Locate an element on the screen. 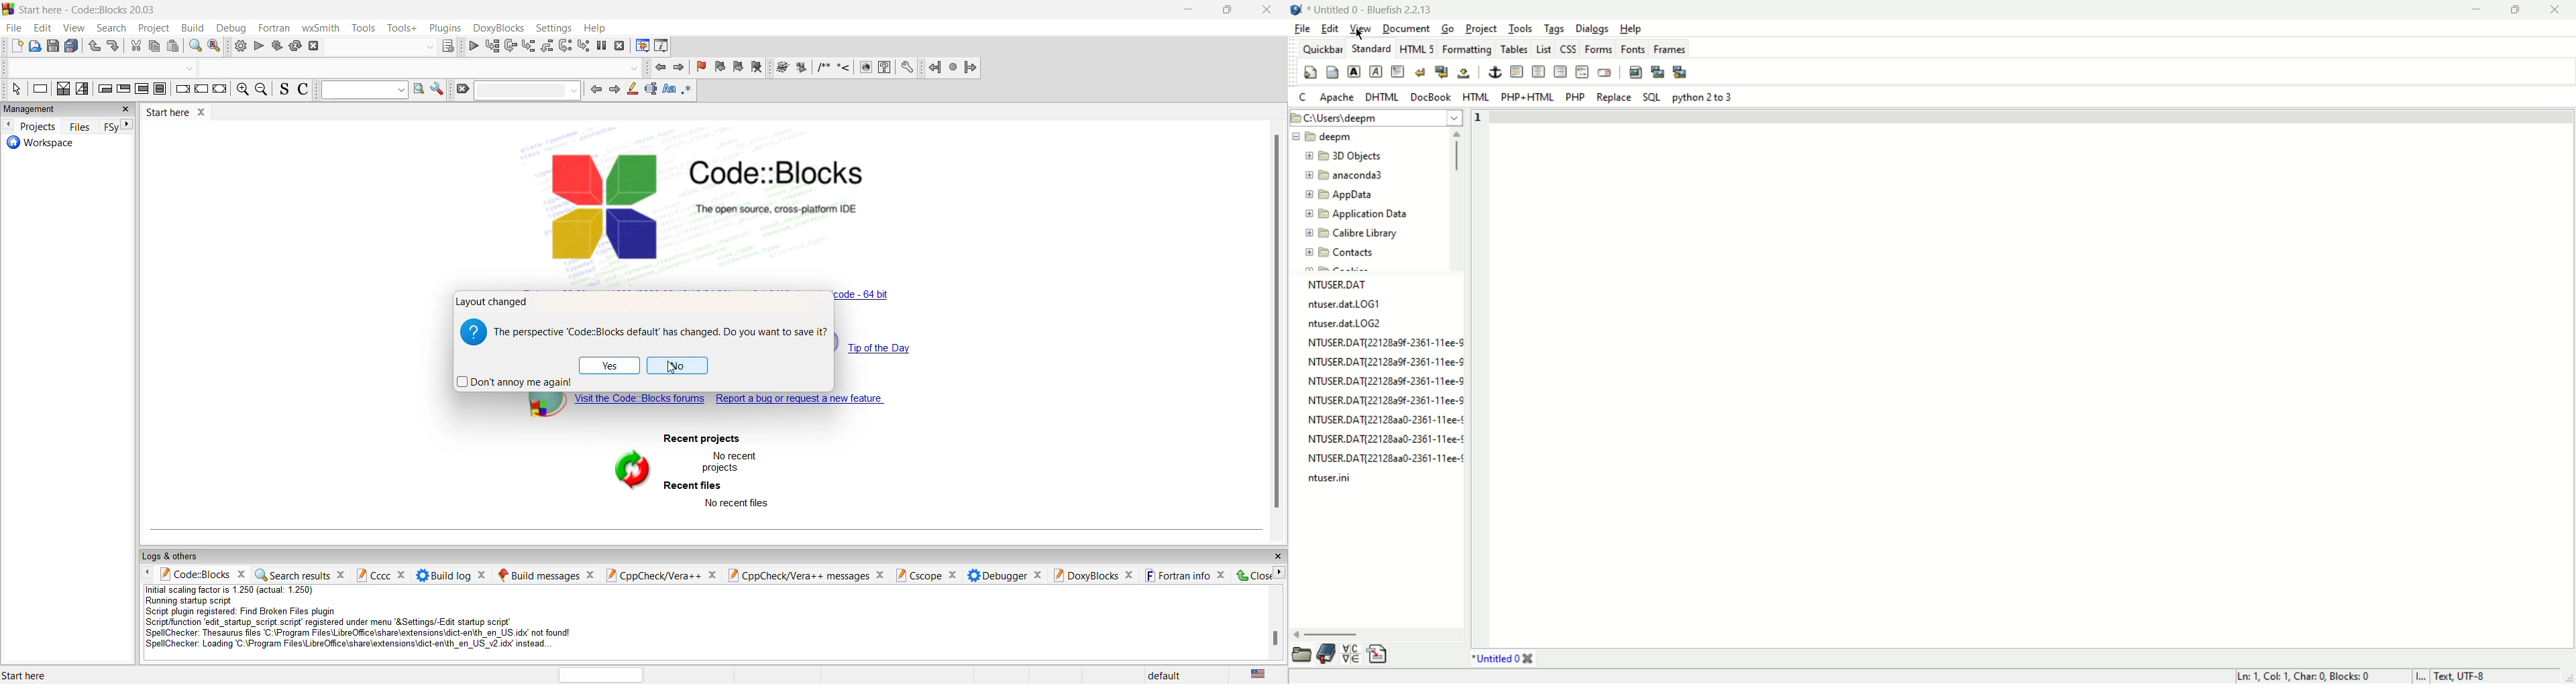 The width and height of the screenshot is (2576, 700). Ccc pane is located at coordinates (372, 575).